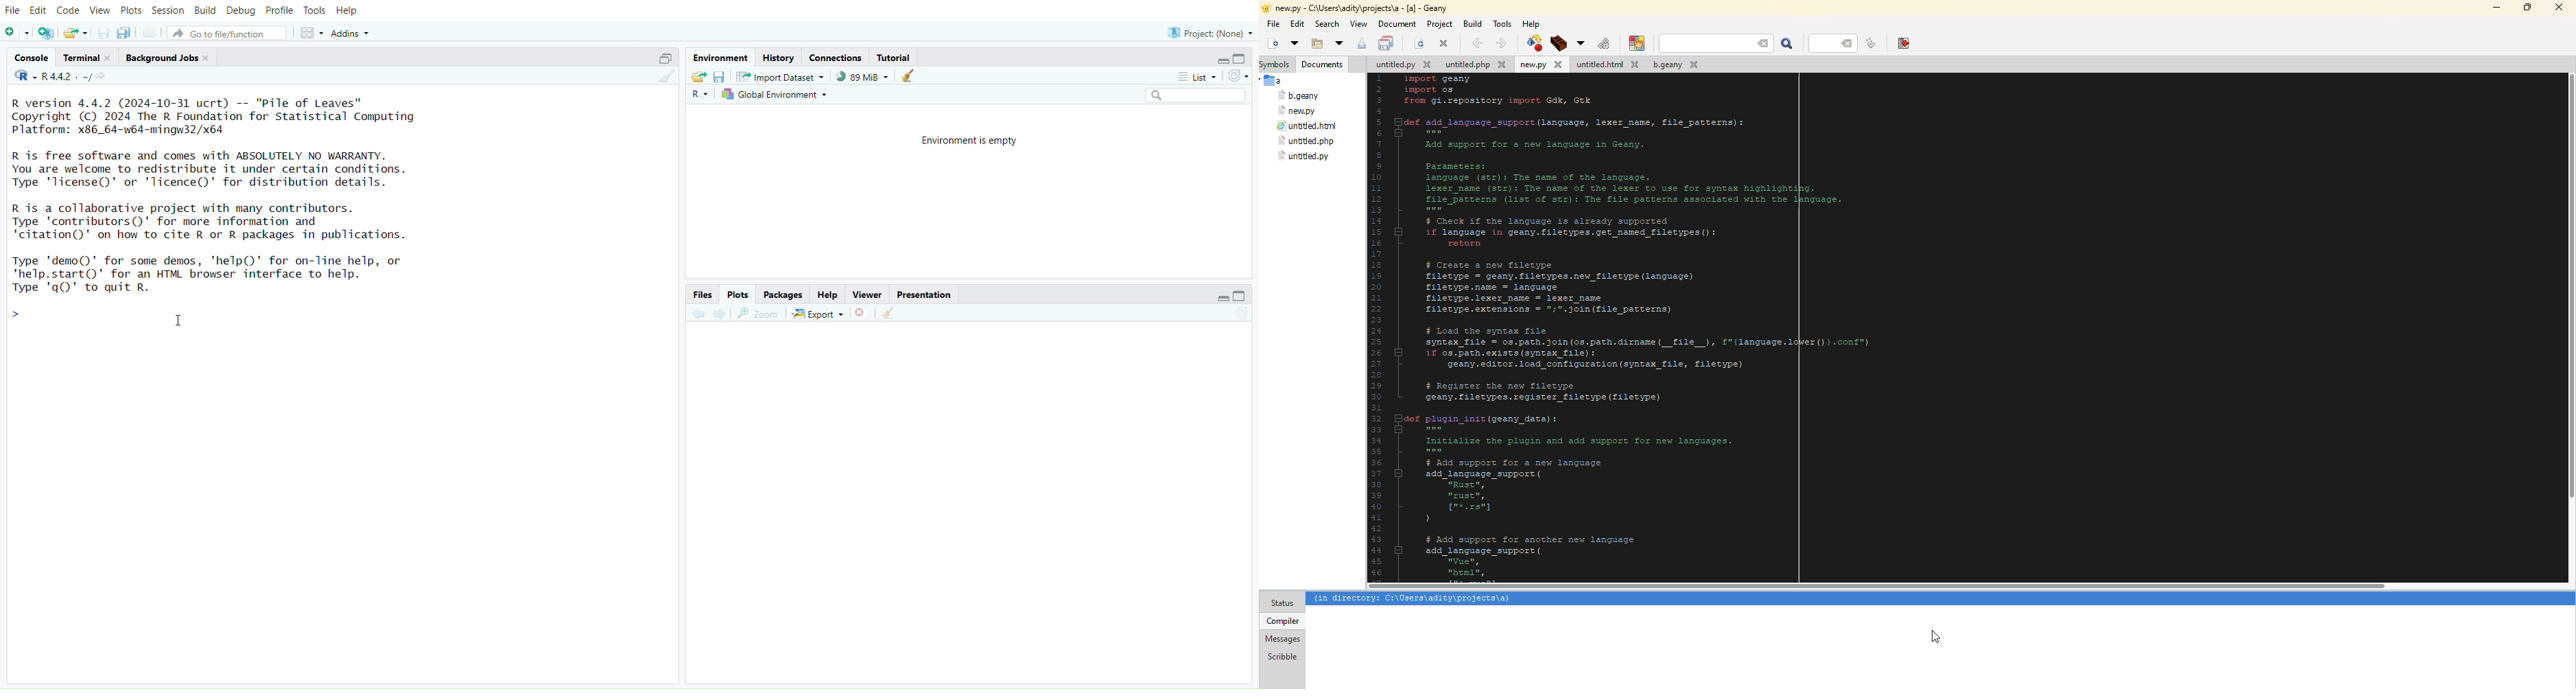 This screenshot has height=700, width=2576. What do you see at coordinates (835, 57) in the screenshot?
I see `Connections` at bounding box center [835, 57].